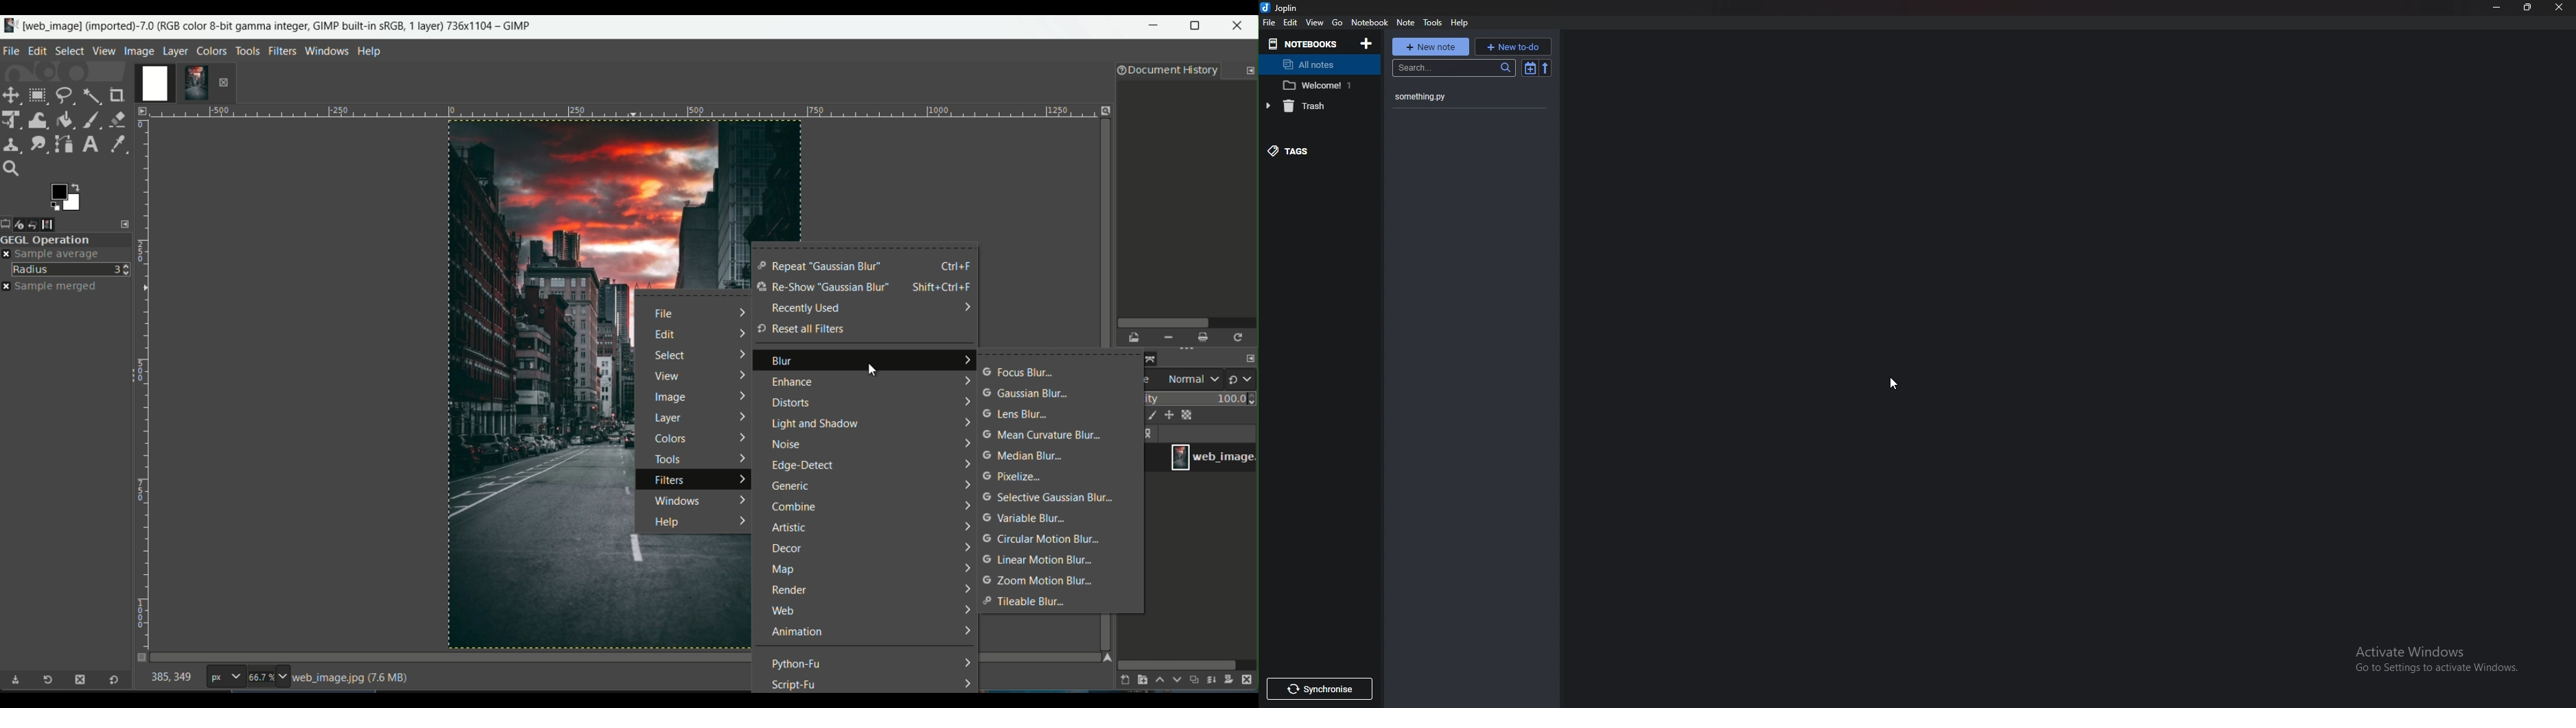  Describe the element at coordinates (1897, 381) in the screenshot. I see `cursor` at that location.